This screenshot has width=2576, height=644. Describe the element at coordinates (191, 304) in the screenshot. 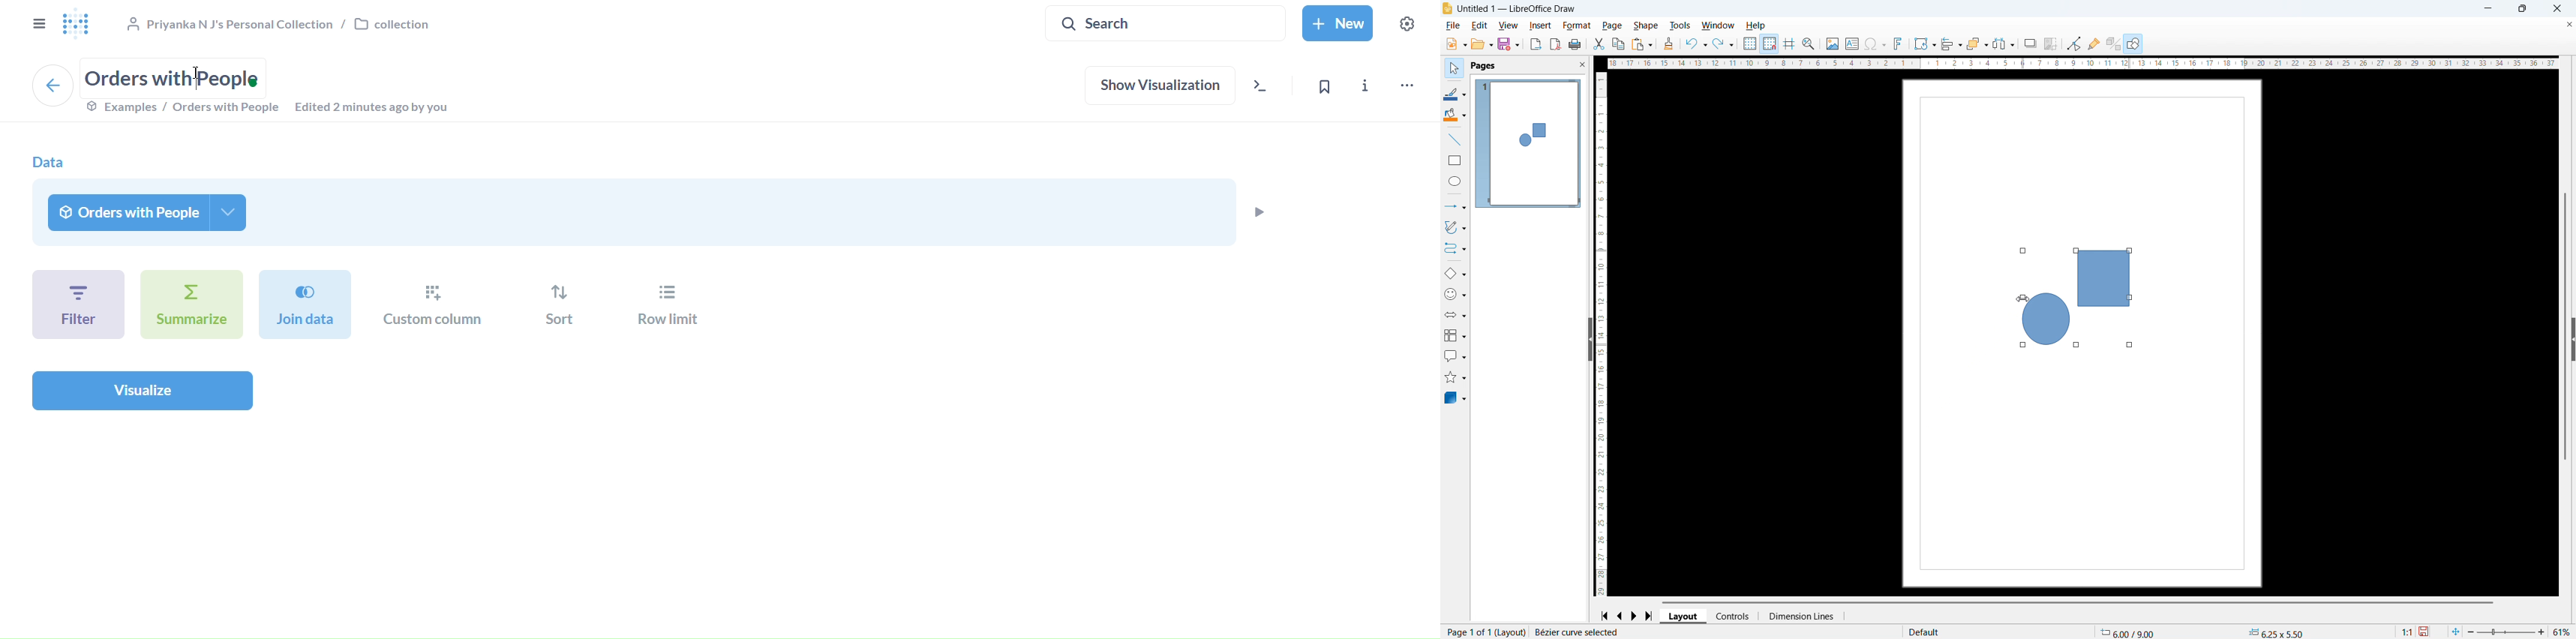

I see `summarize` at that location.